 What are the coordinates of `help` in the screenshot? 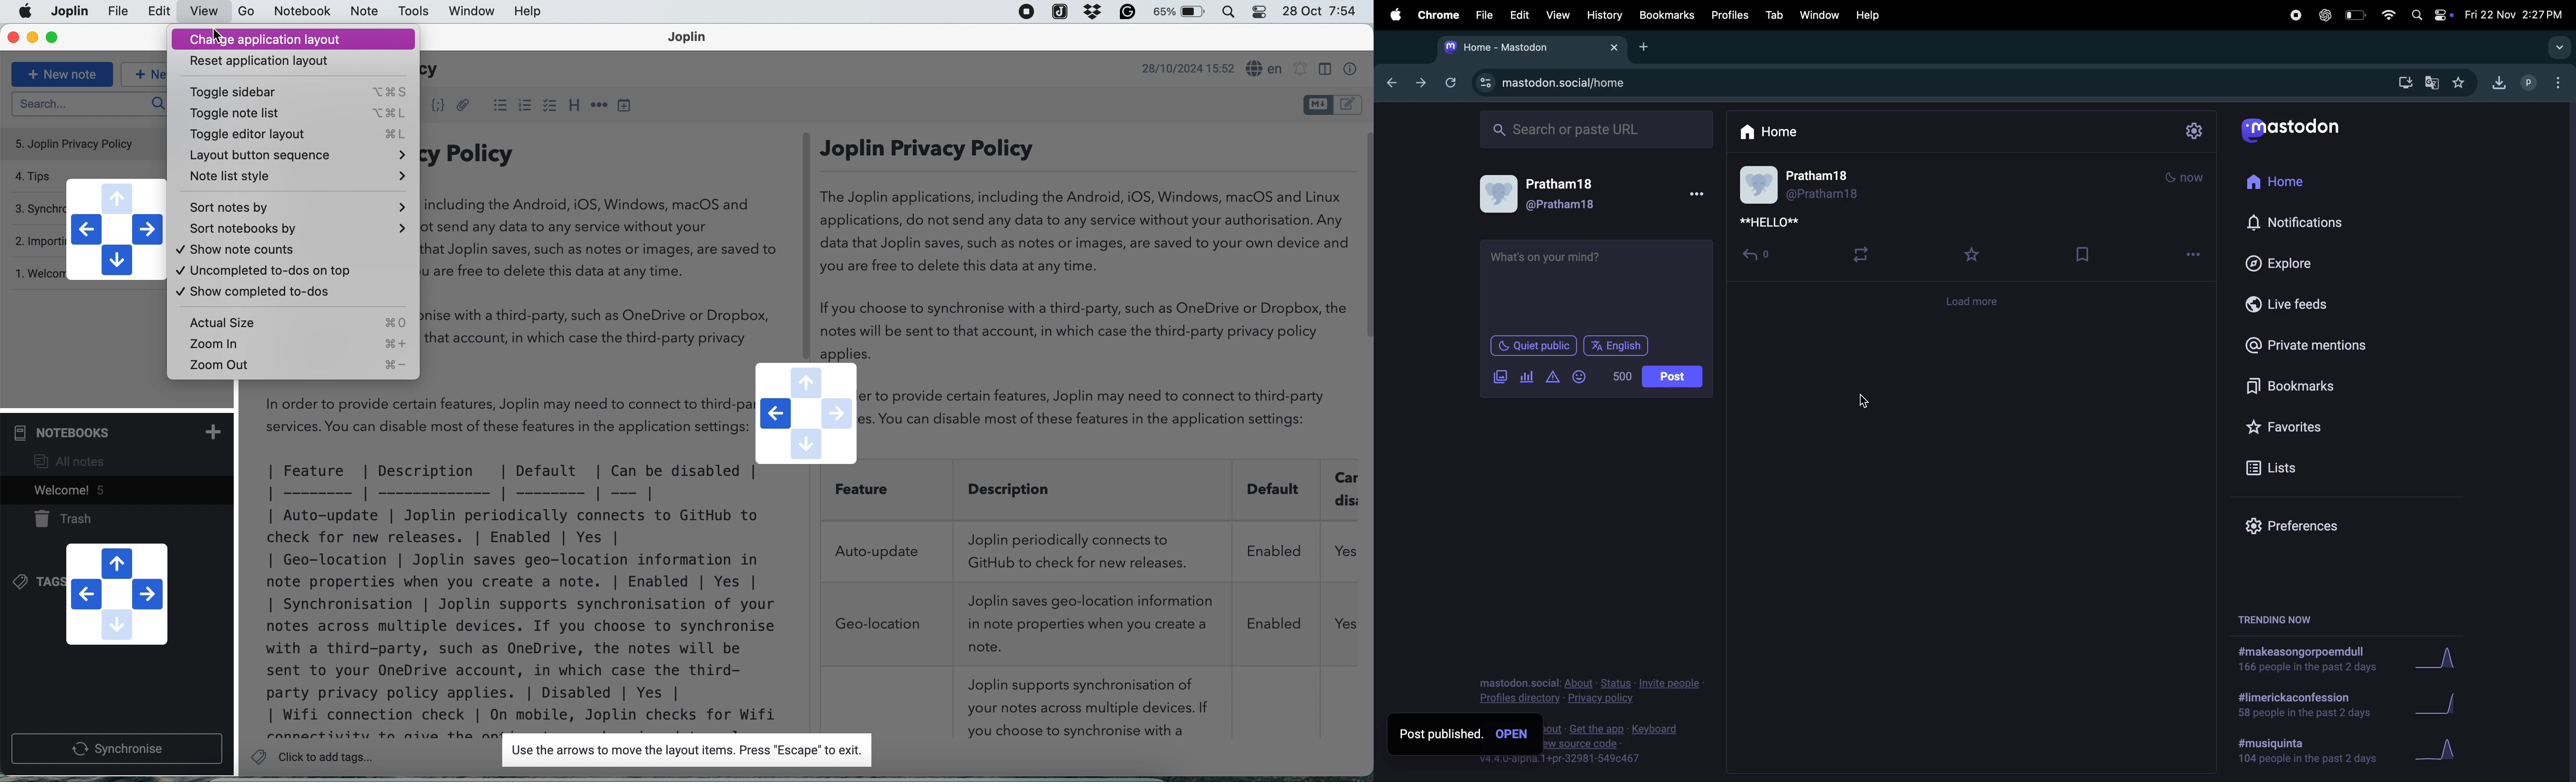 It's located at (1871, 15).